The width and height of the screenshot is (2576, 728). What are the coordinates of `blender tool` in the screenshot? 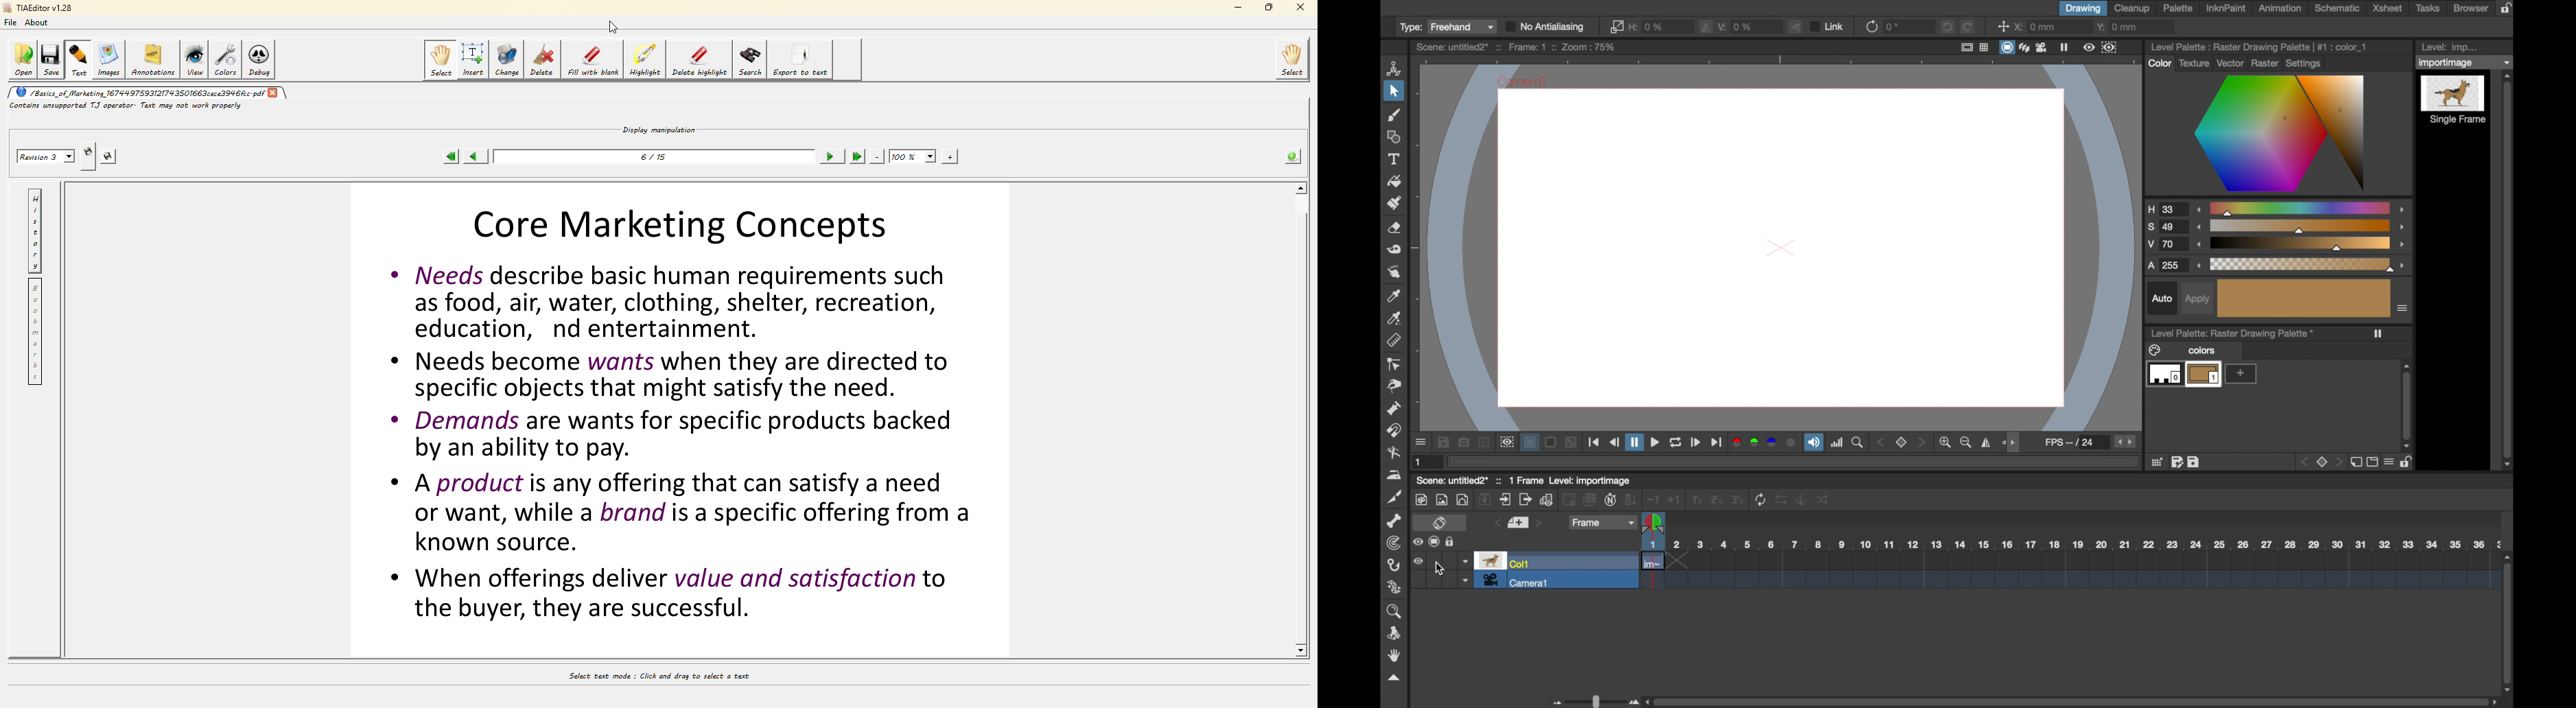 It's located at (1394, 454).